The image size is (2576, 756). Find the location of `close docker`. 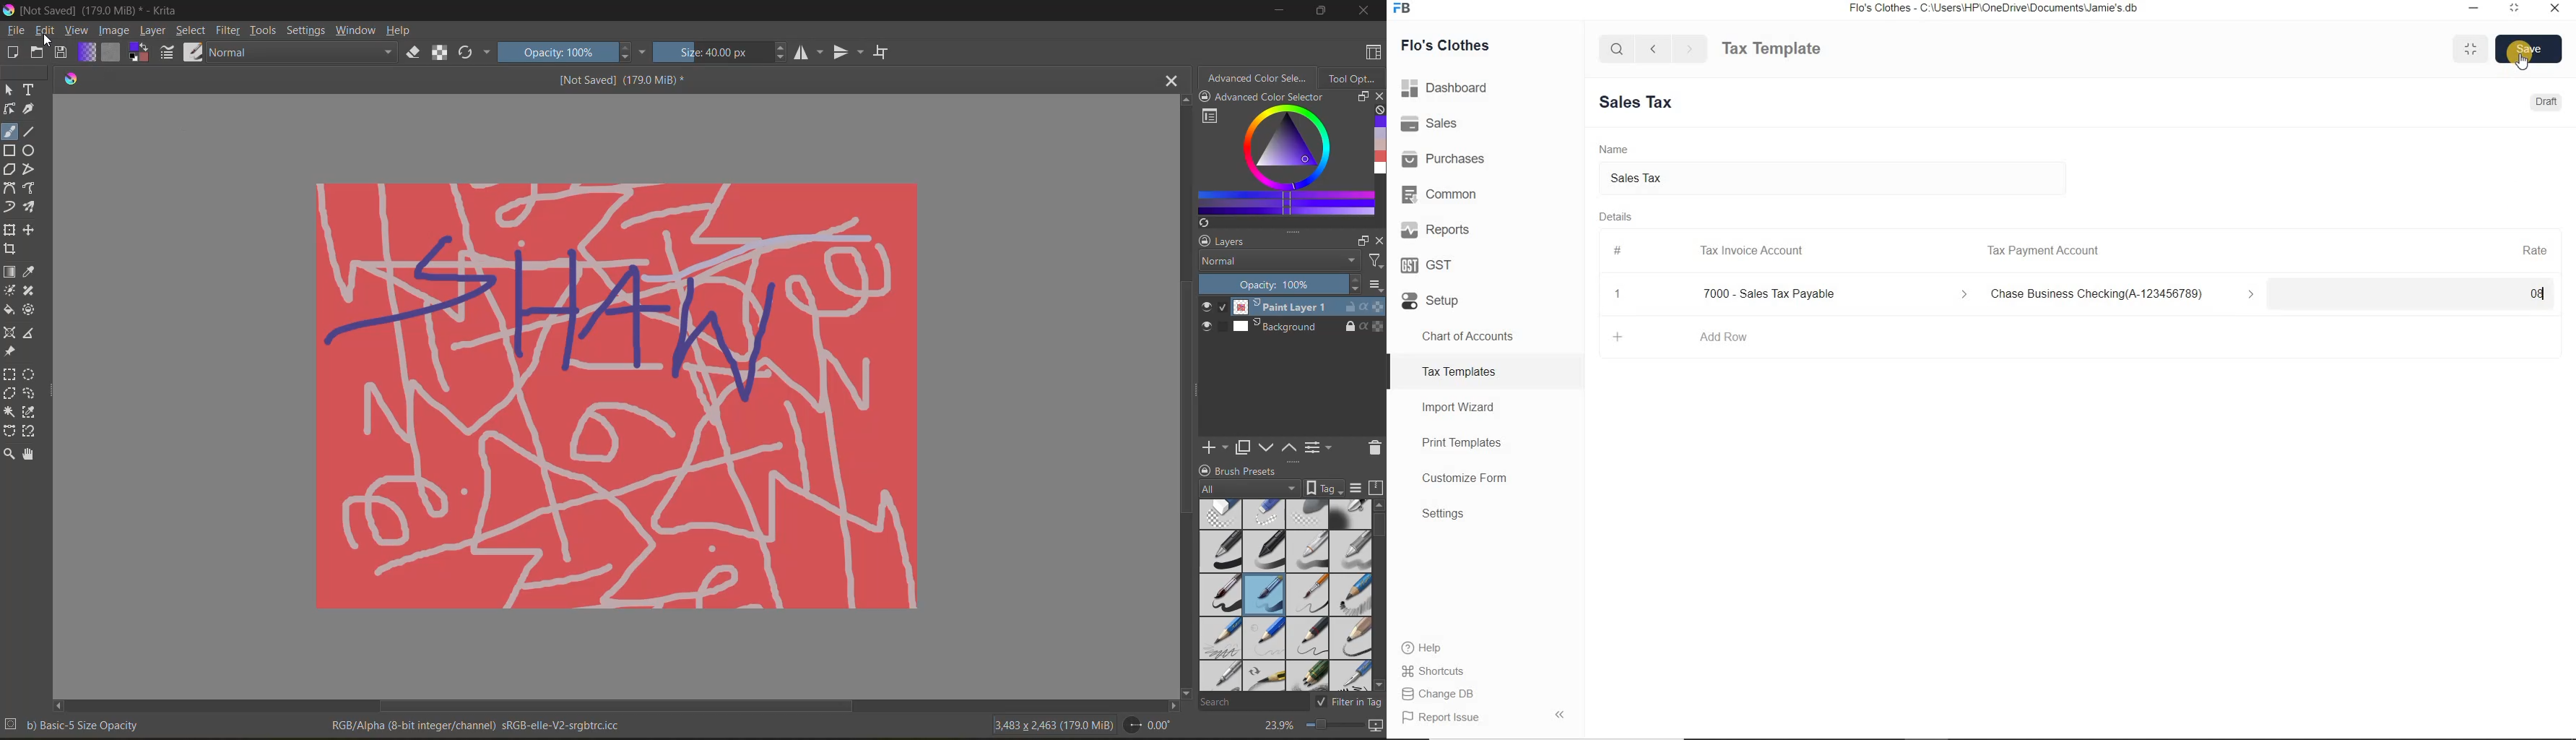

close docker is located at coordinates (1378, 95).